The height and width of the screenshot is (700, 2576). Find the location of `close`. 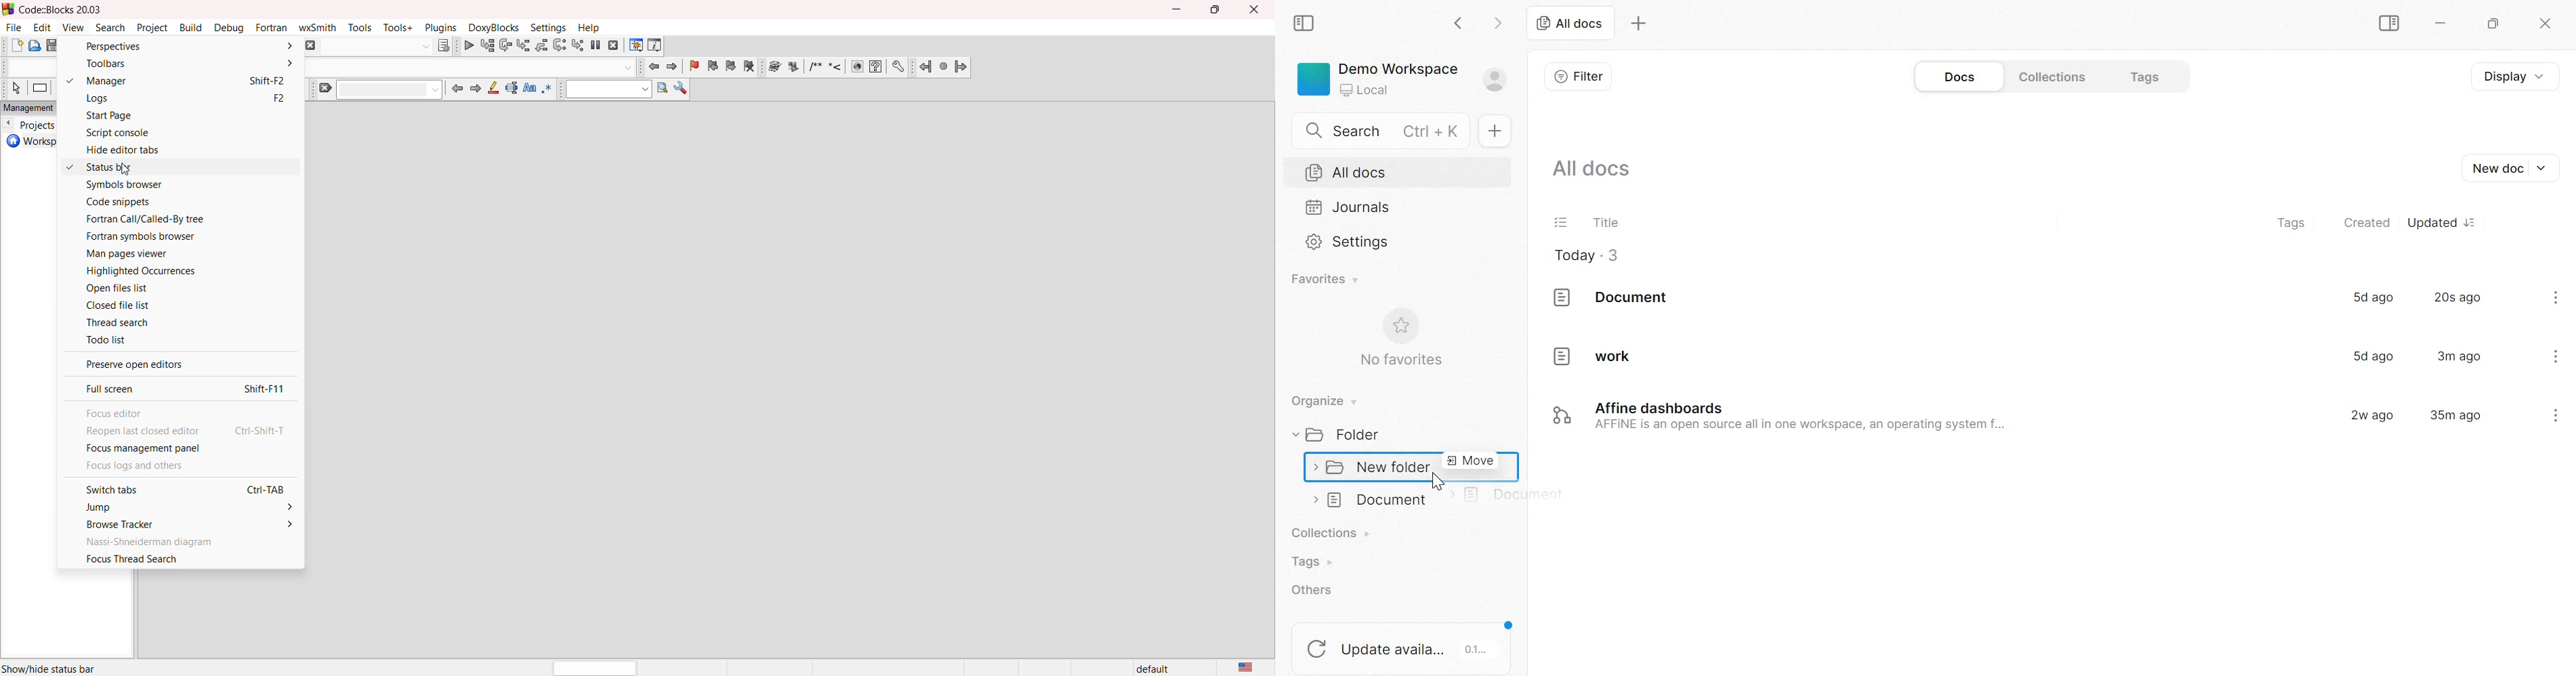

close is located at coordinates (1257, 10).